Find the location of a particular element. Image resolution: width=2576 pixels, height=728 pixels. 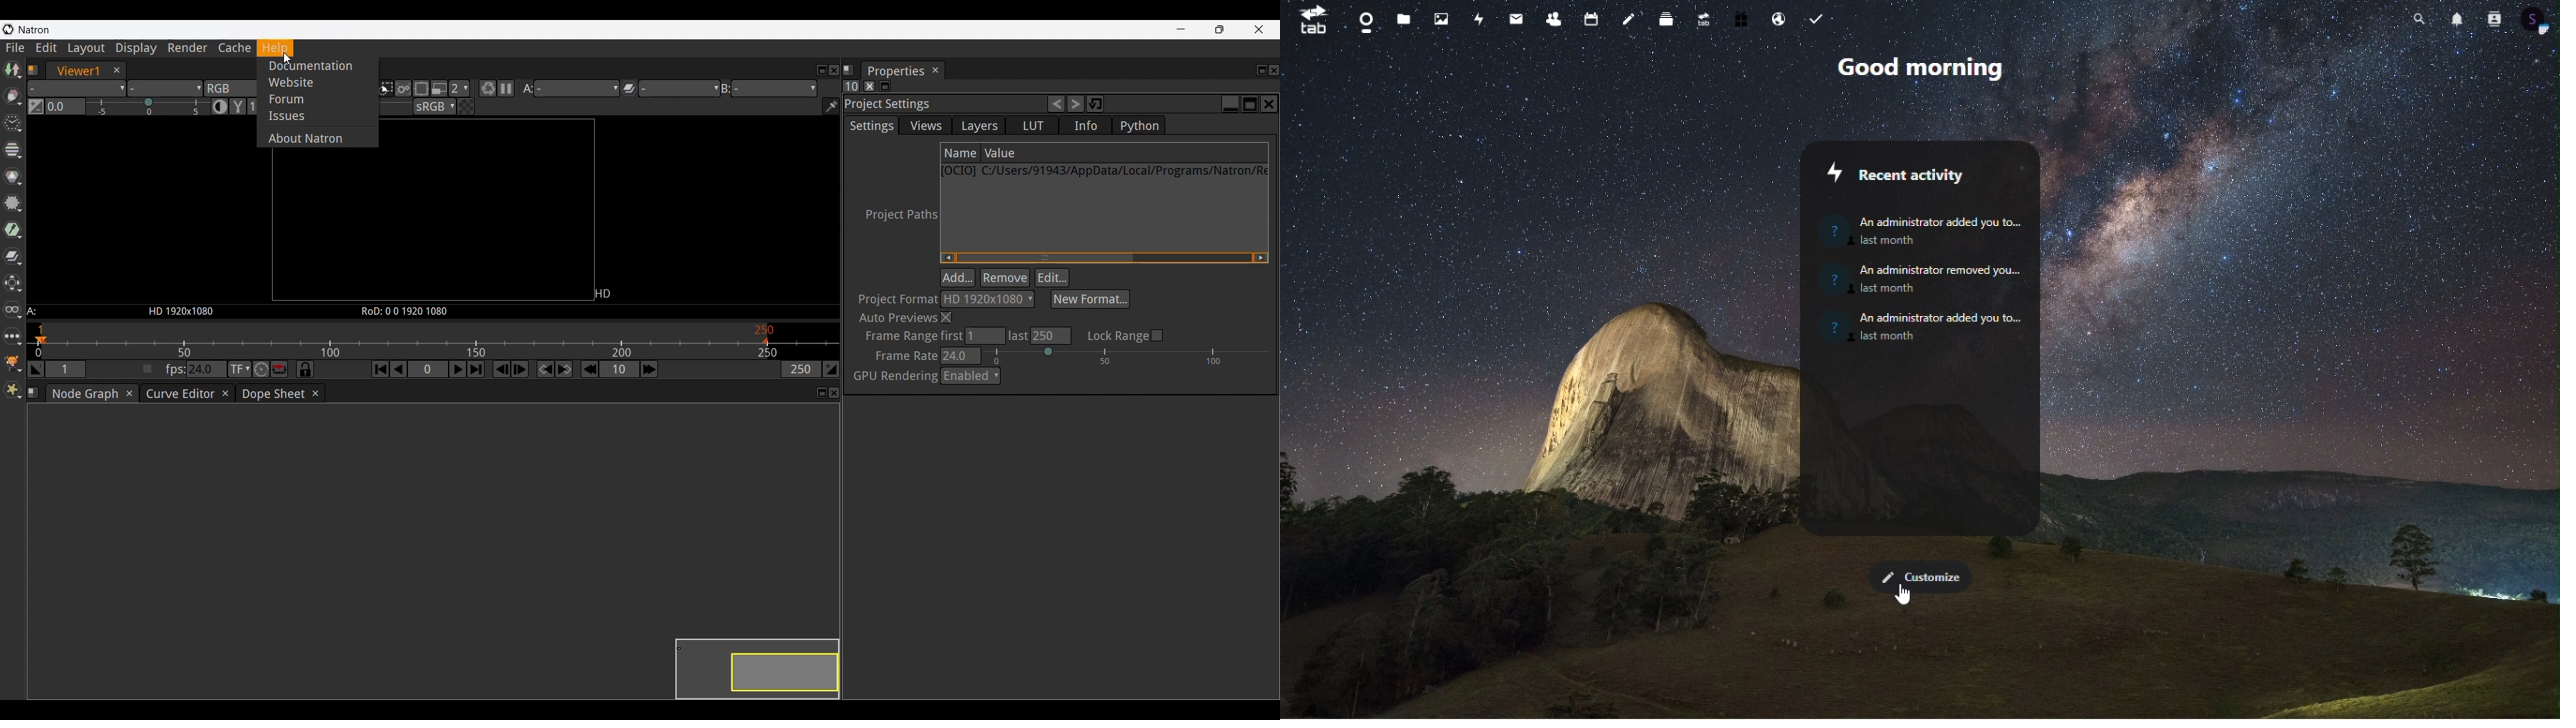

contacts is located at coordinates (2493, 20).